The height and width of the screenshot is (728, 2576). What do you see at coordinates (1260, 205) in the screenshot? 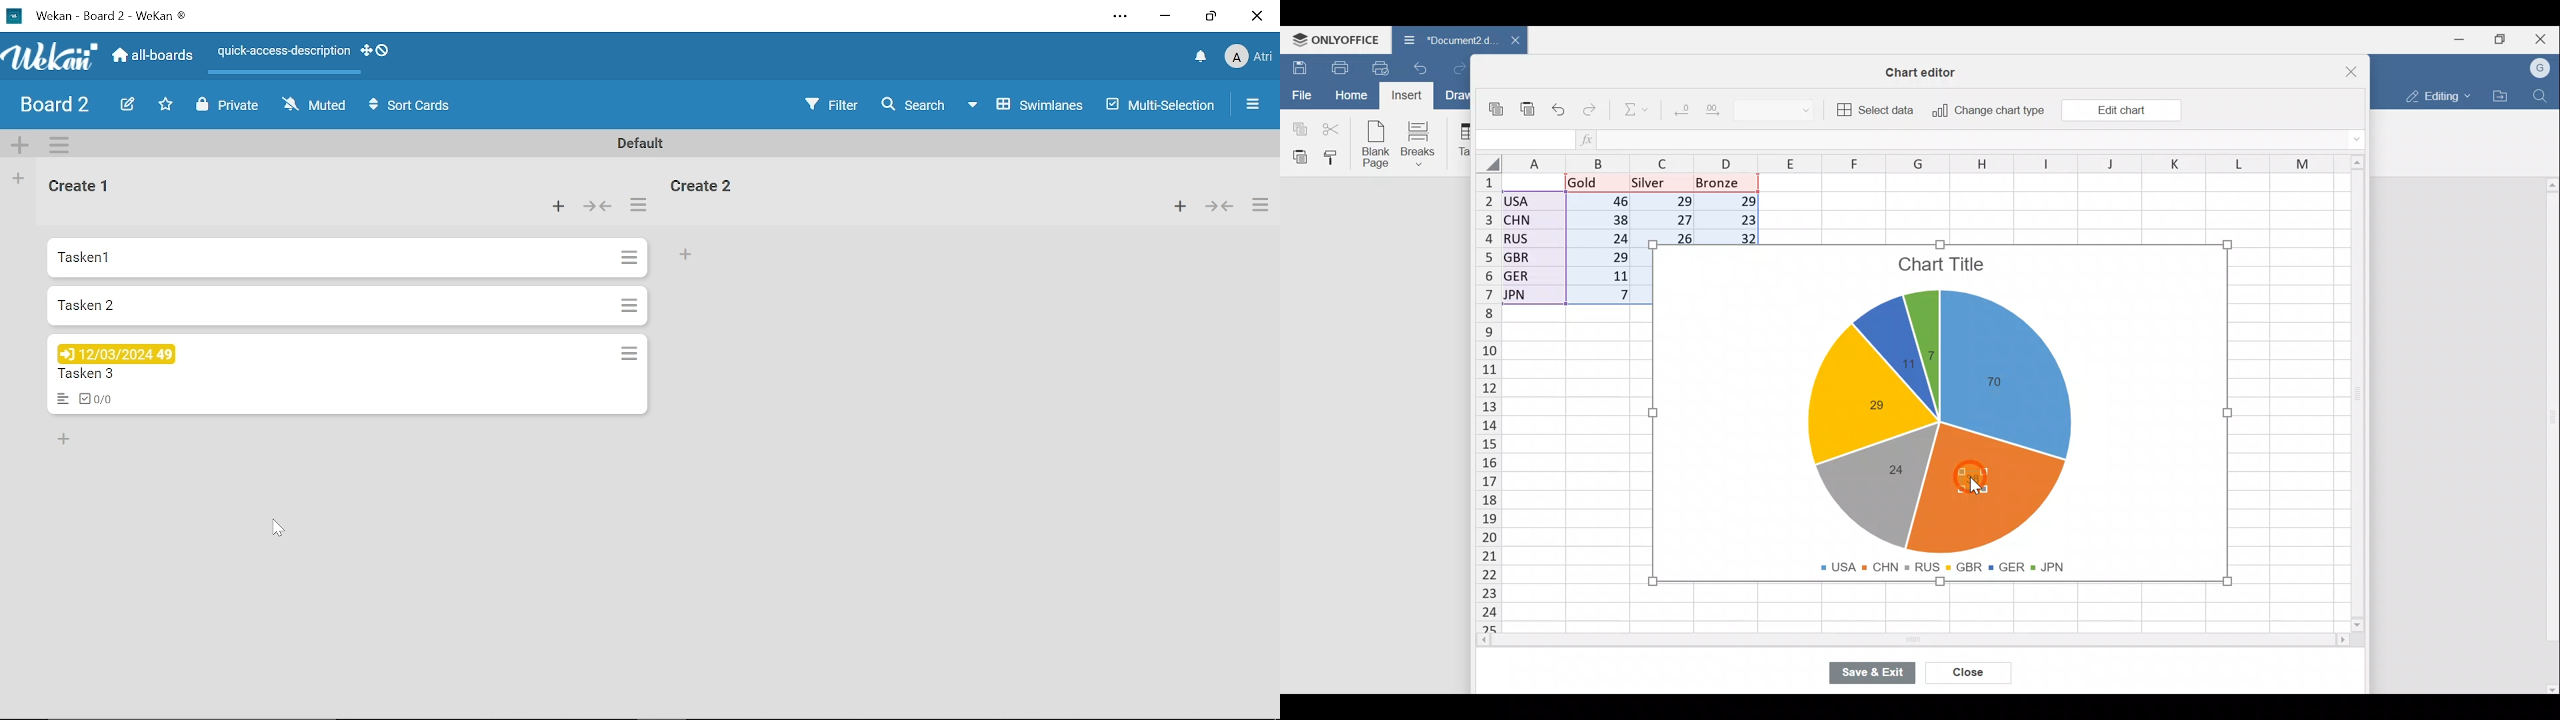
I see `More` at bounding box center [1260, 205].